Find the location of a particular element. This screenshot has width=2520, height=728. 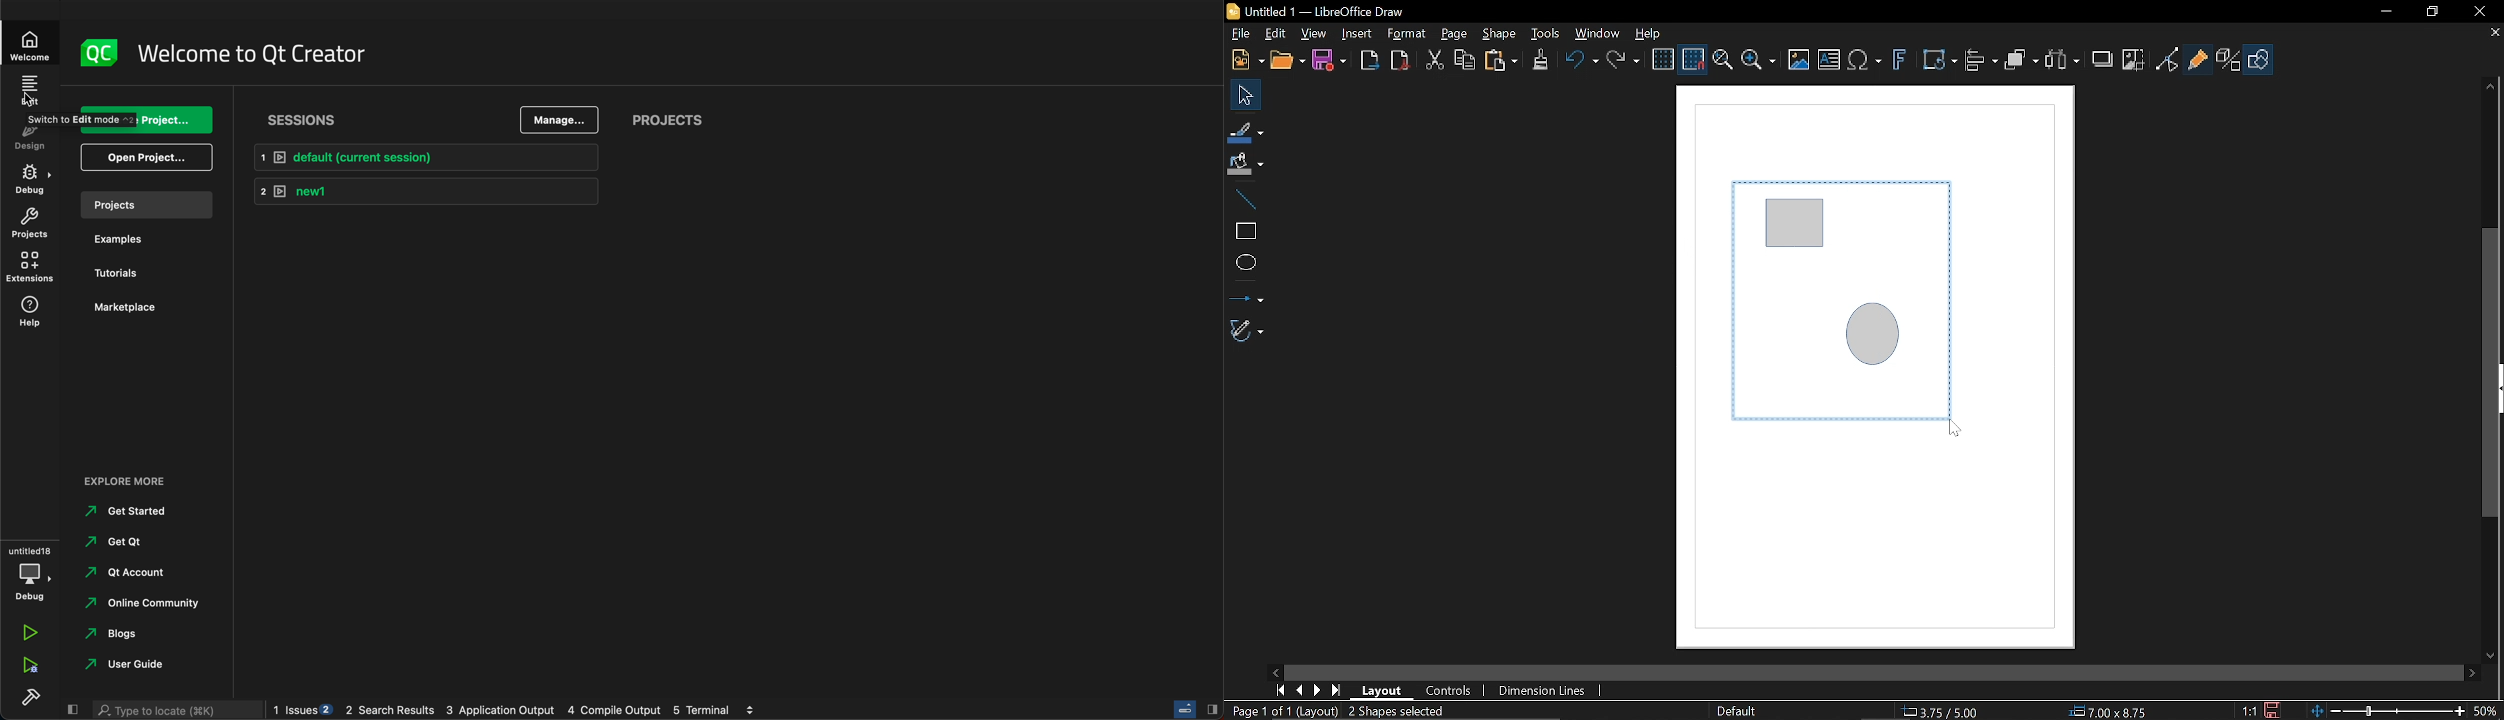

Clone is located at coordinates (1542, 61).